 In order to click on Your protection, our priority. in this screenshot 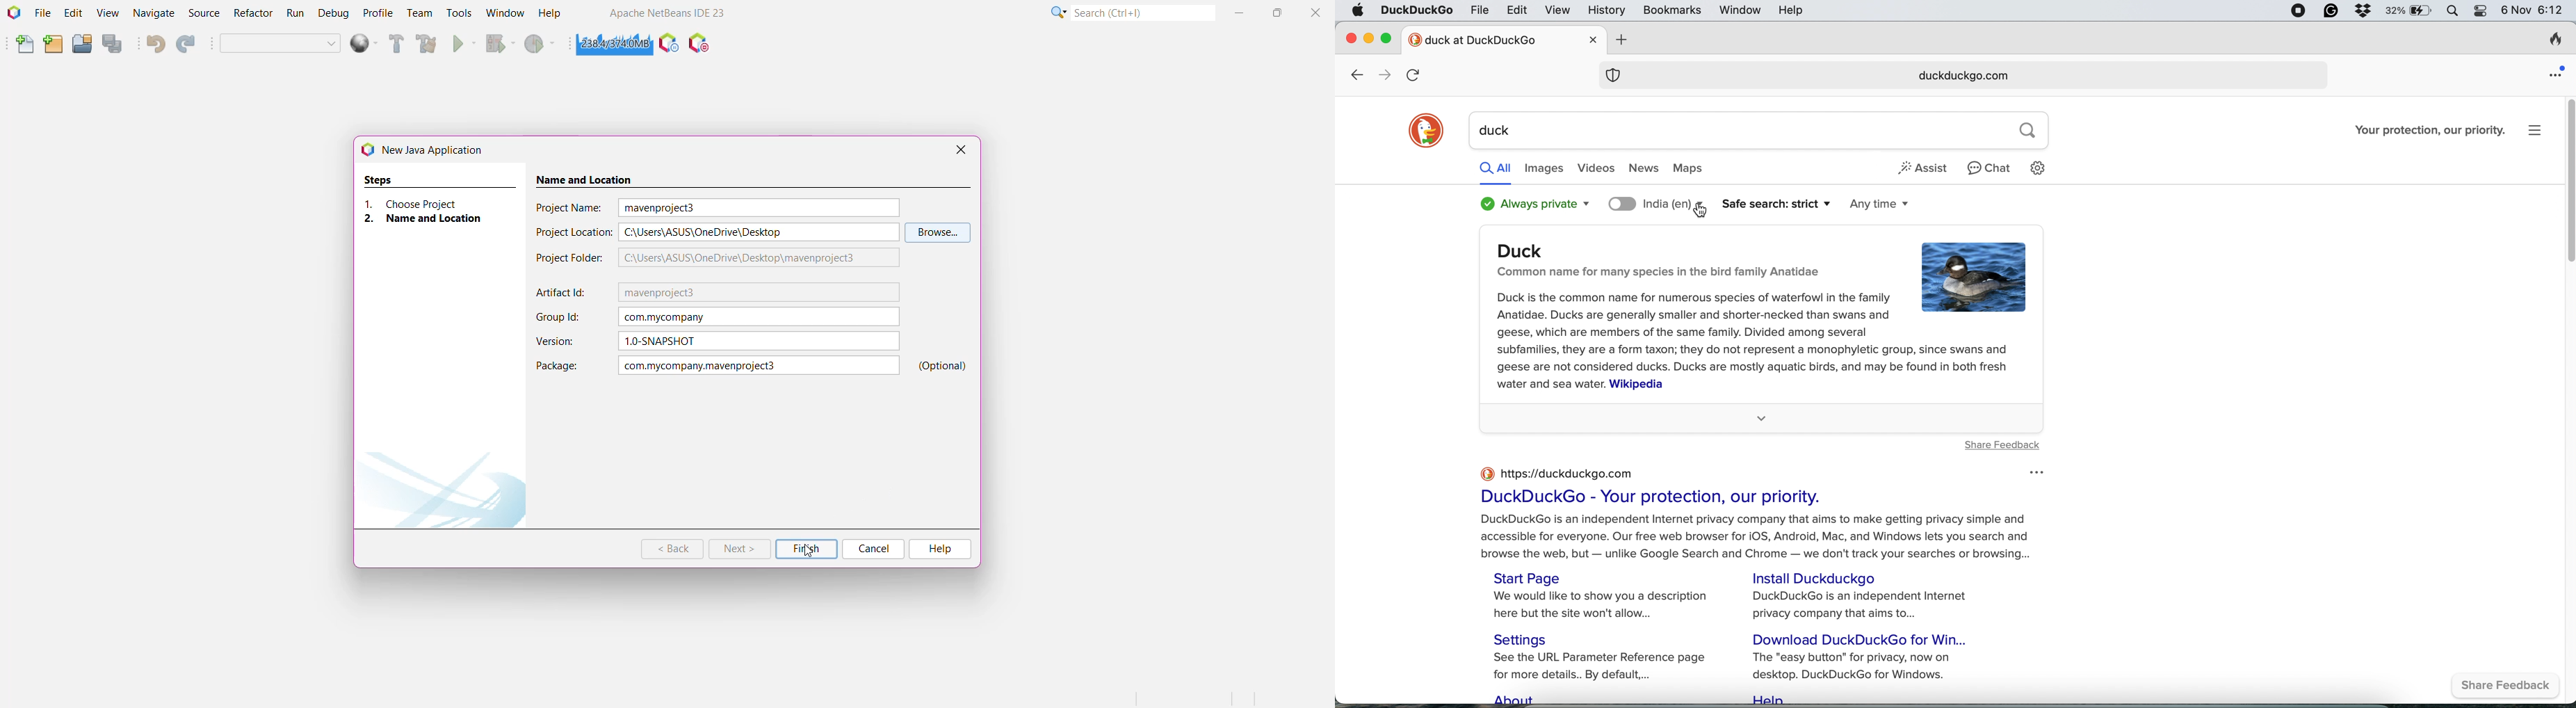, I will do `click(2431, 130)`.